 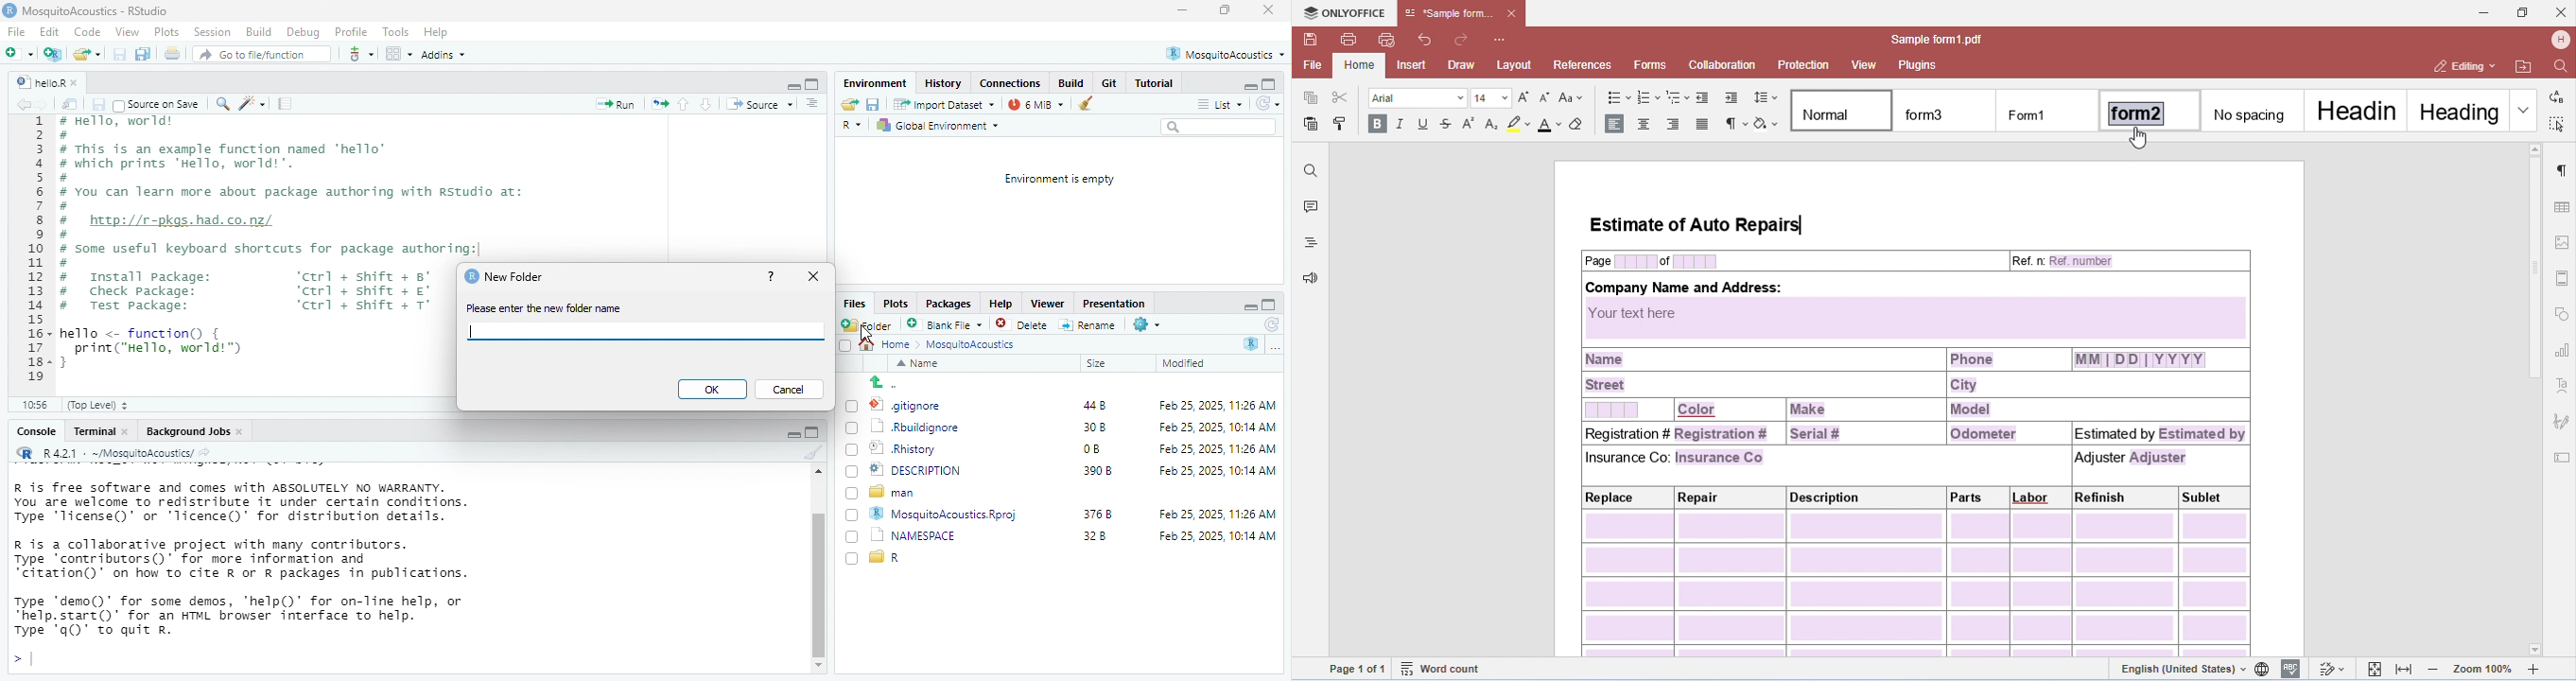 I want to click on checkbox, so click(x=853, y=405).